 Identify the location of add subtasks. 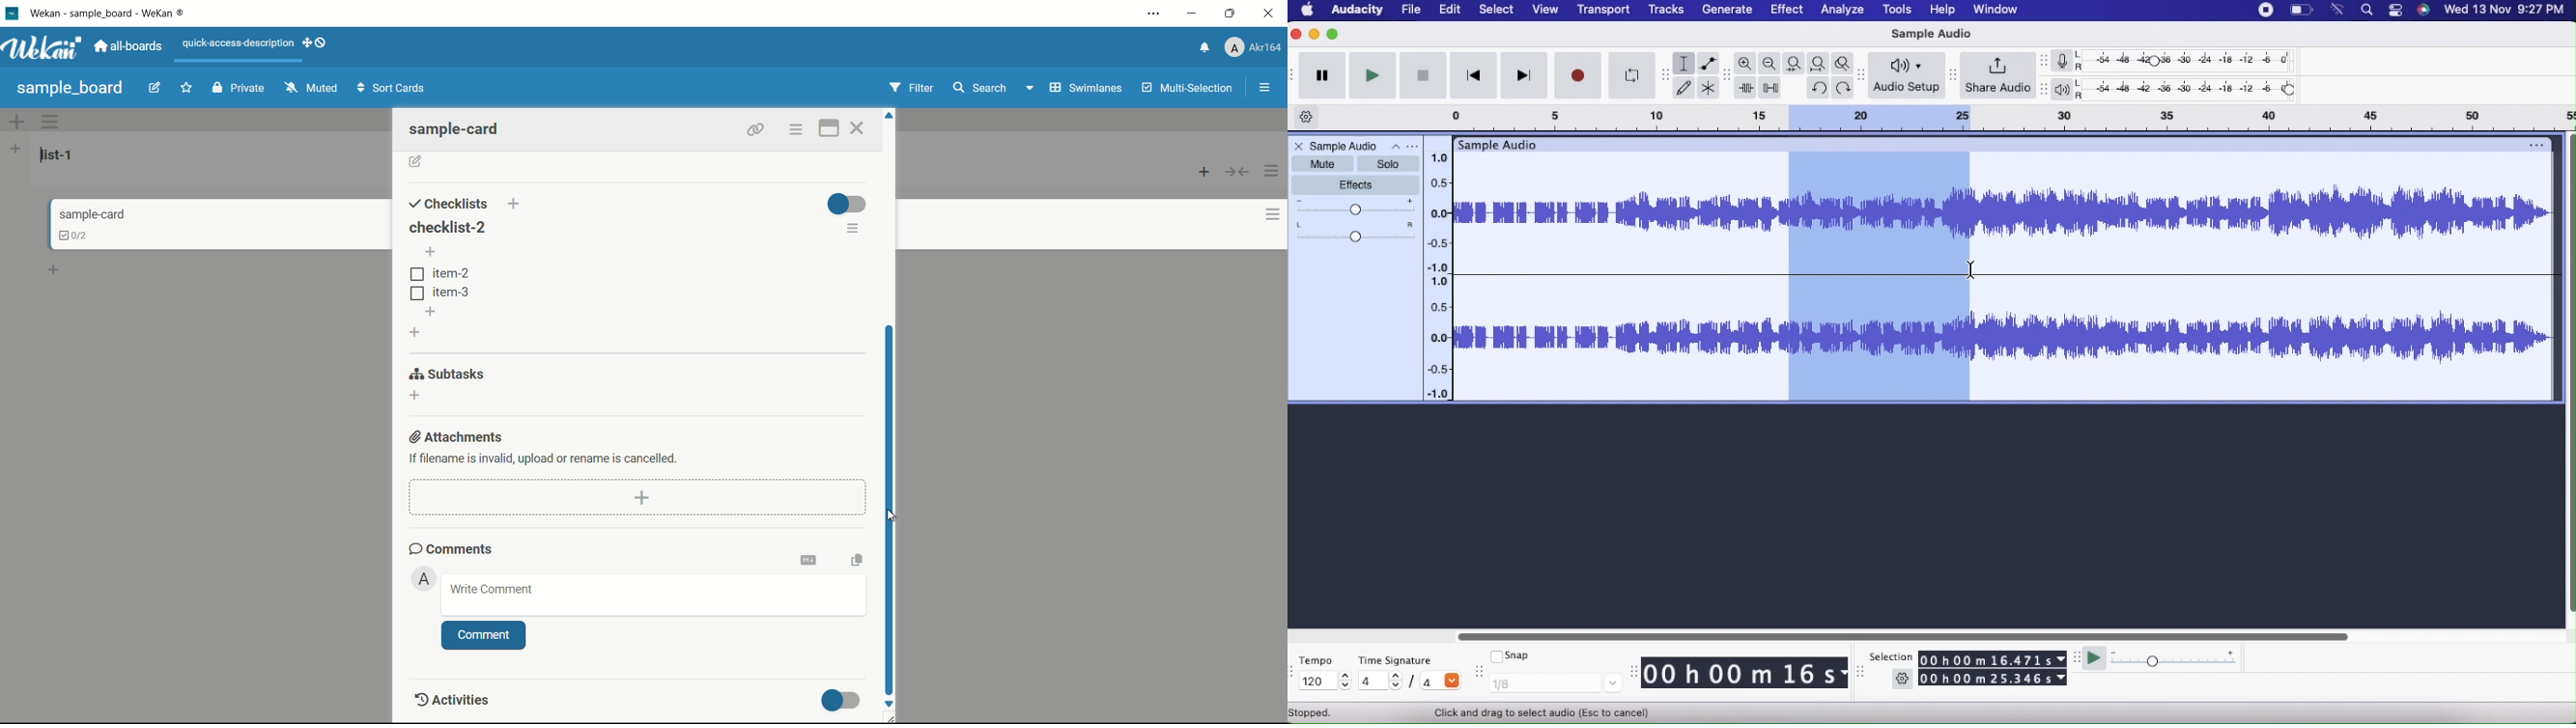
(416, 396).